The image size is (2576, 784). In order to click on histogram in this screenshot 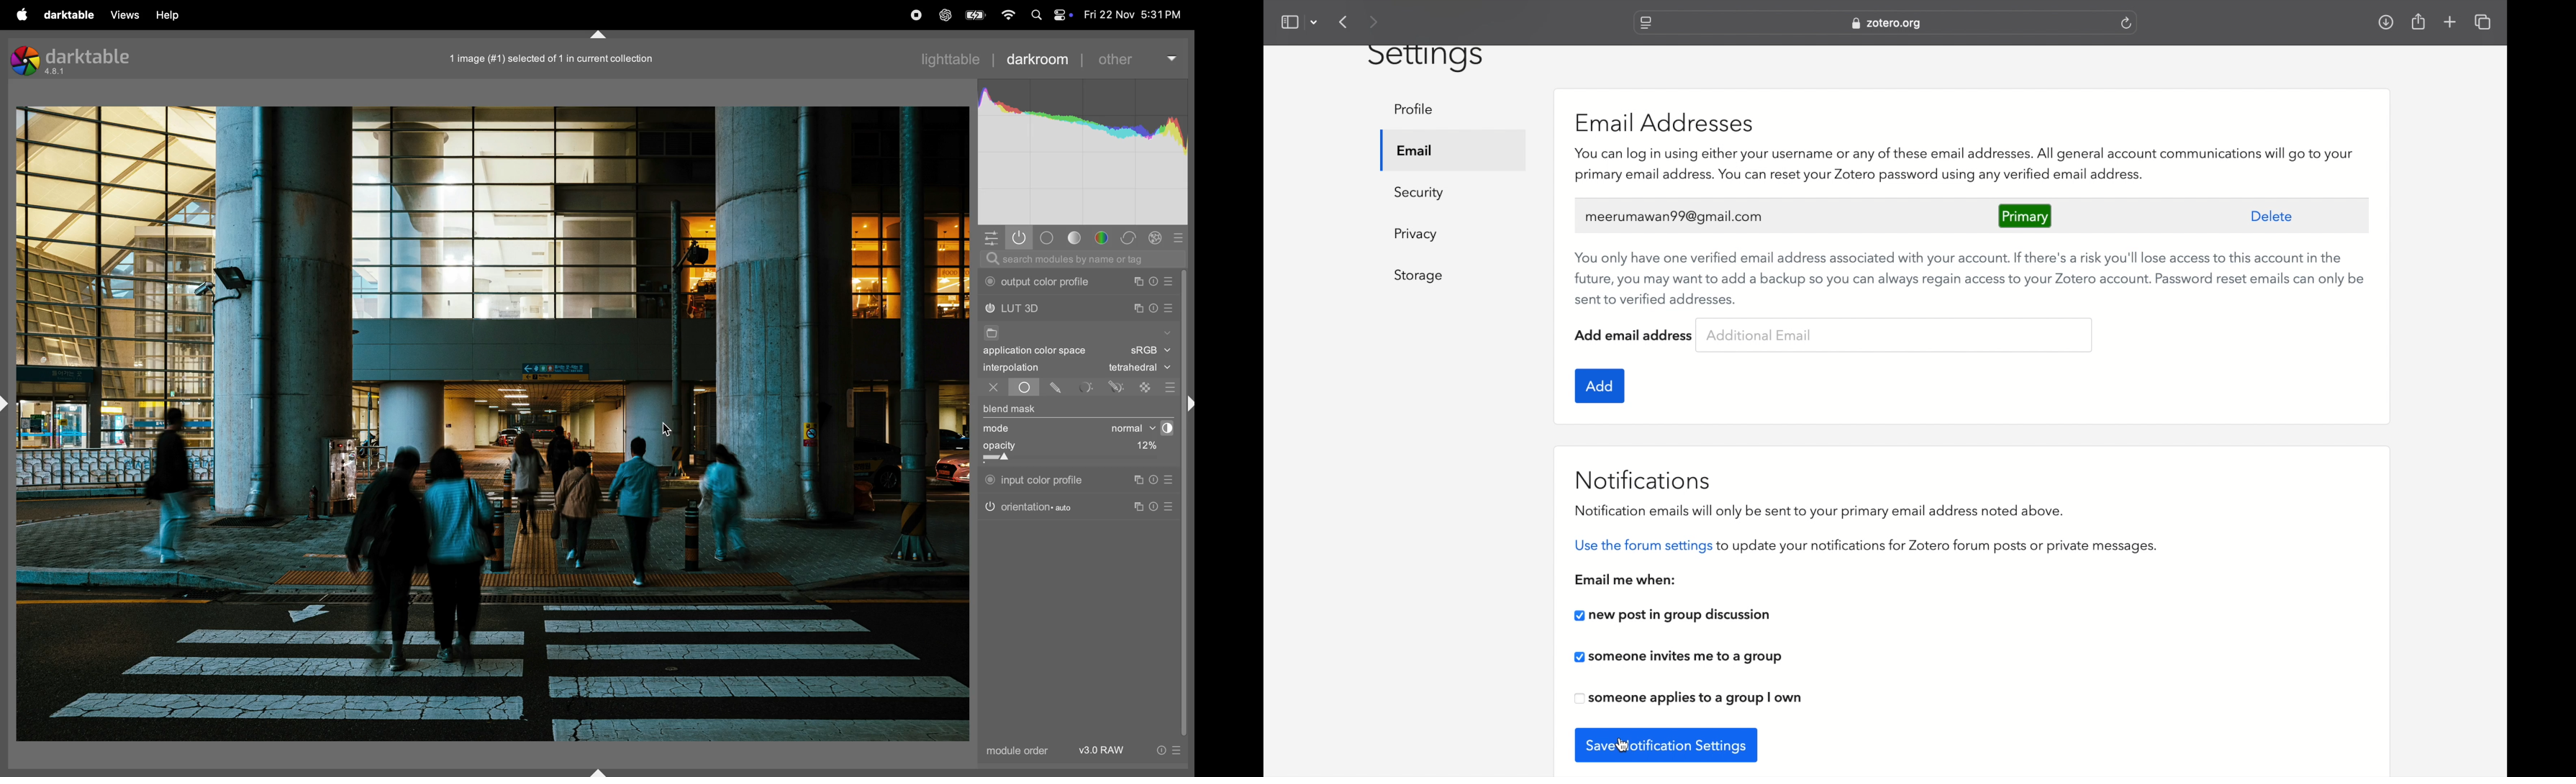, I will do `click(1084, 153)`.